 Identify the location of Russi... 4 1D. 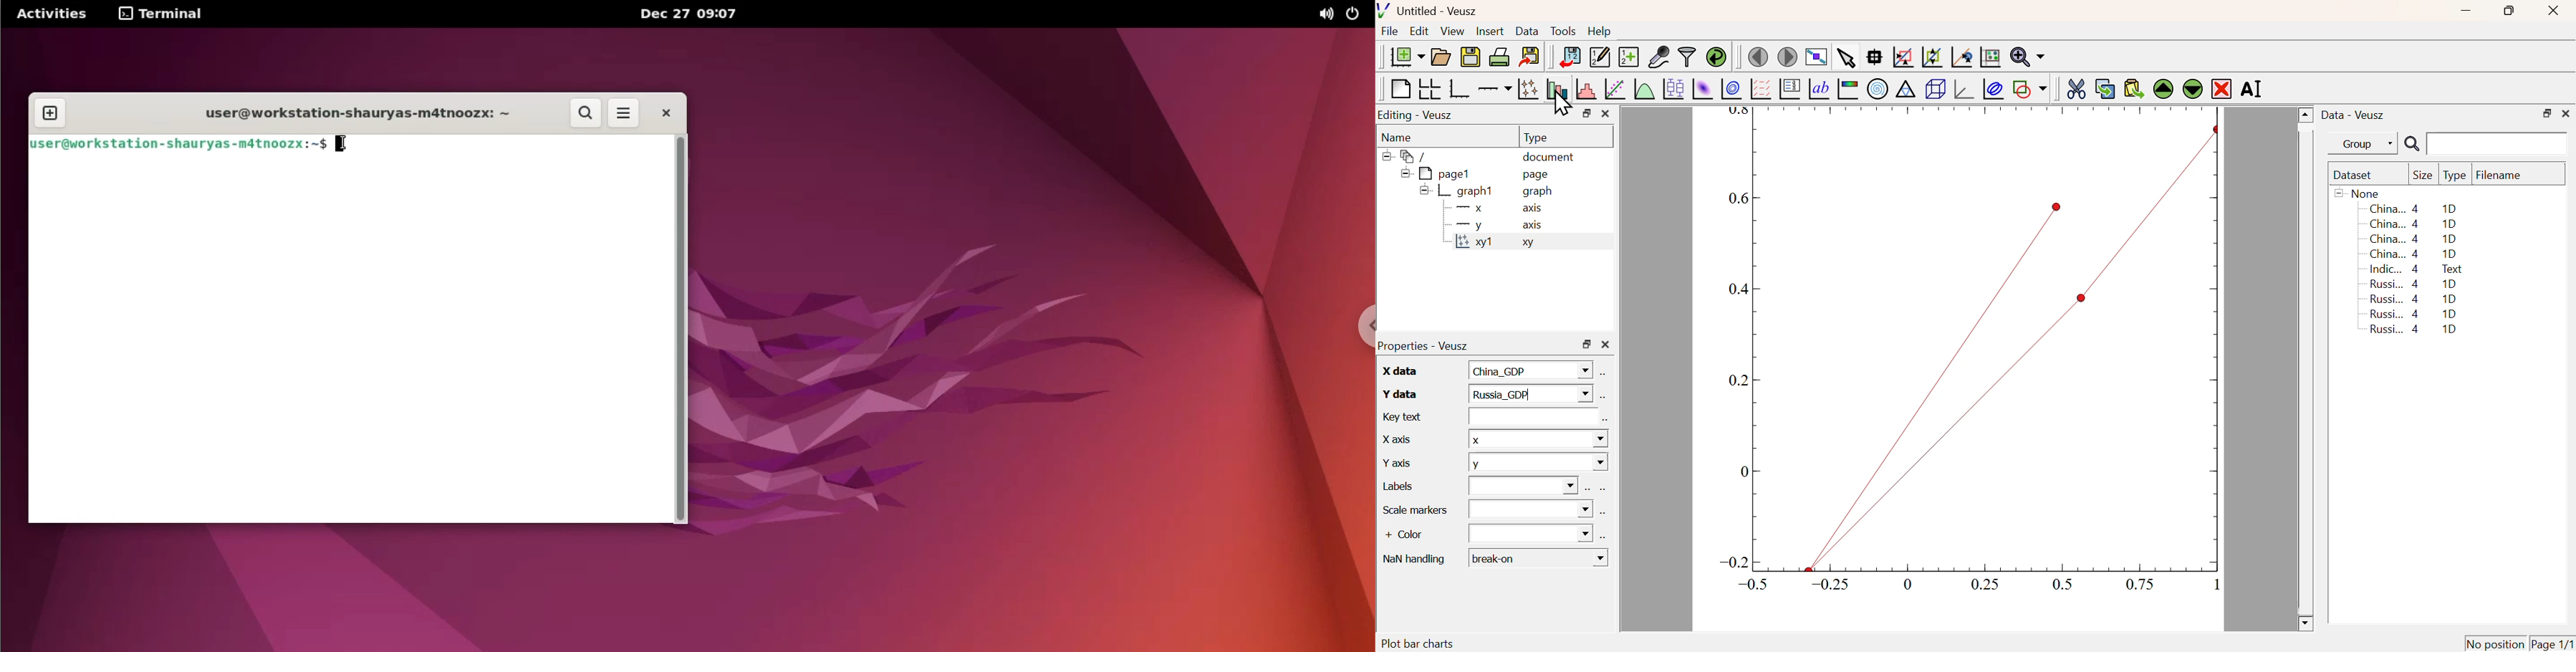
(2416, 283).